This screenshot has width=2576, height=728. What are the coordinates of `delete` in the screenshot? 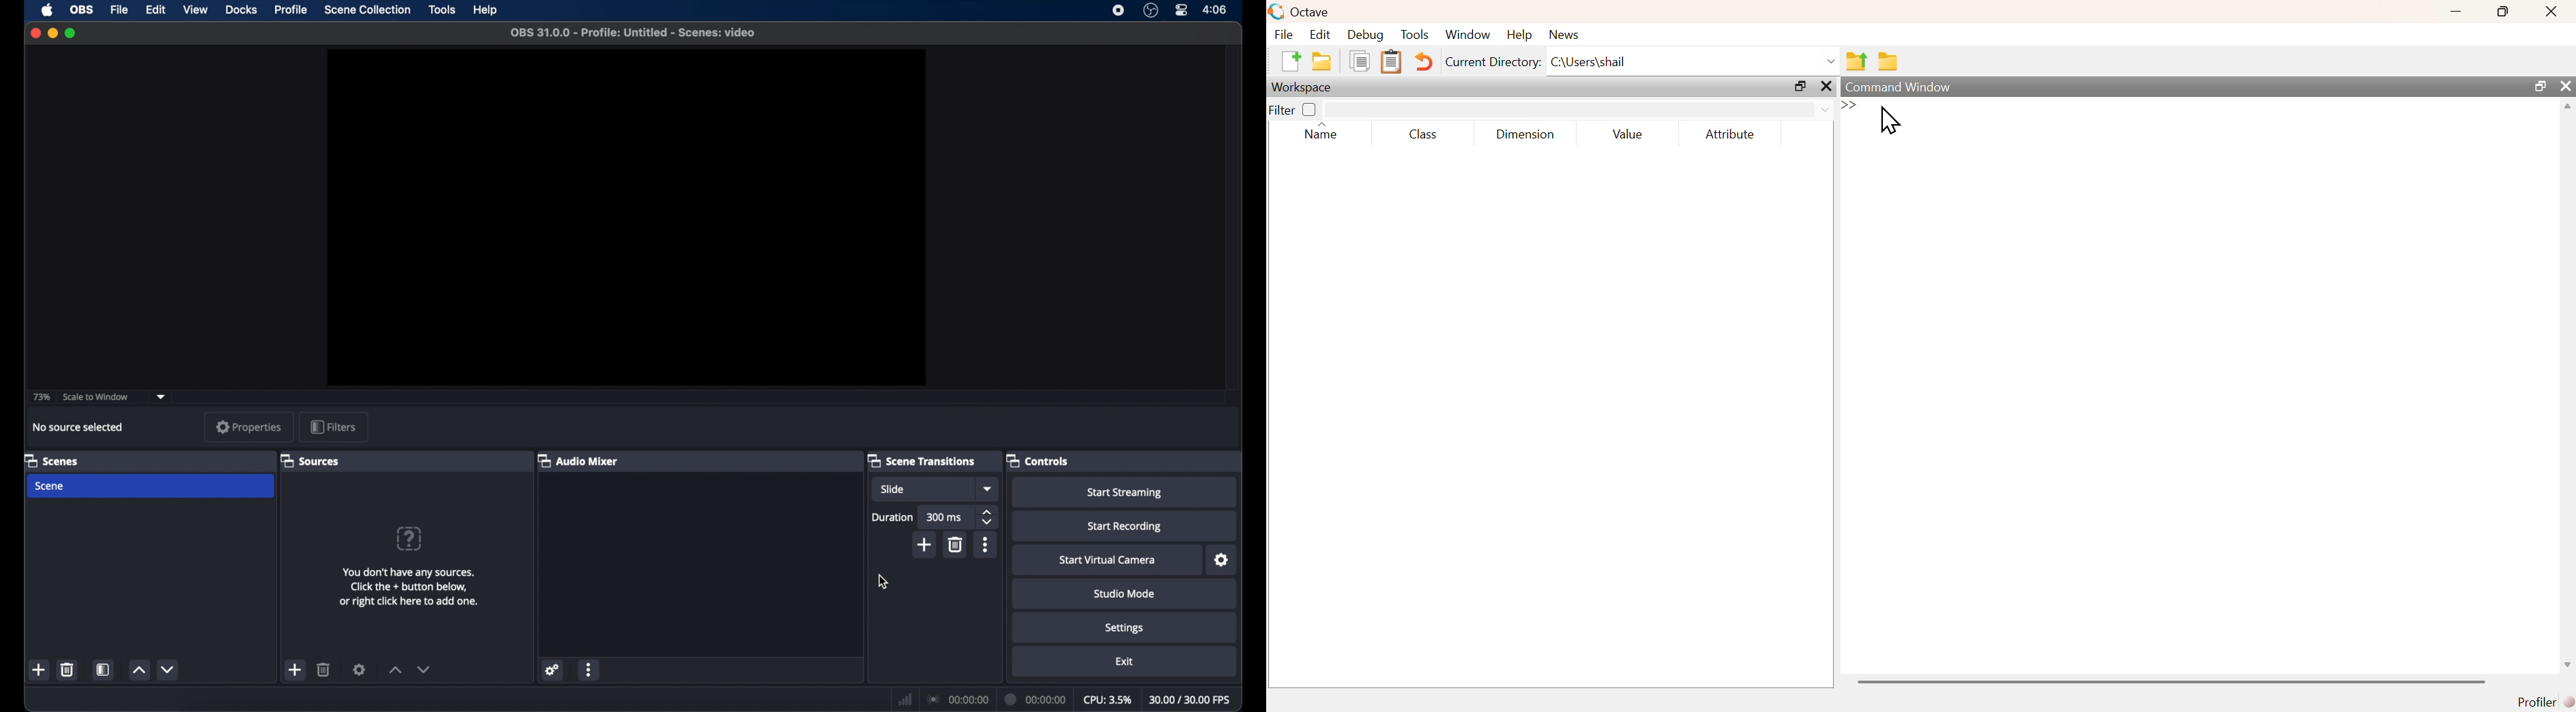 It's located at (956, 545).